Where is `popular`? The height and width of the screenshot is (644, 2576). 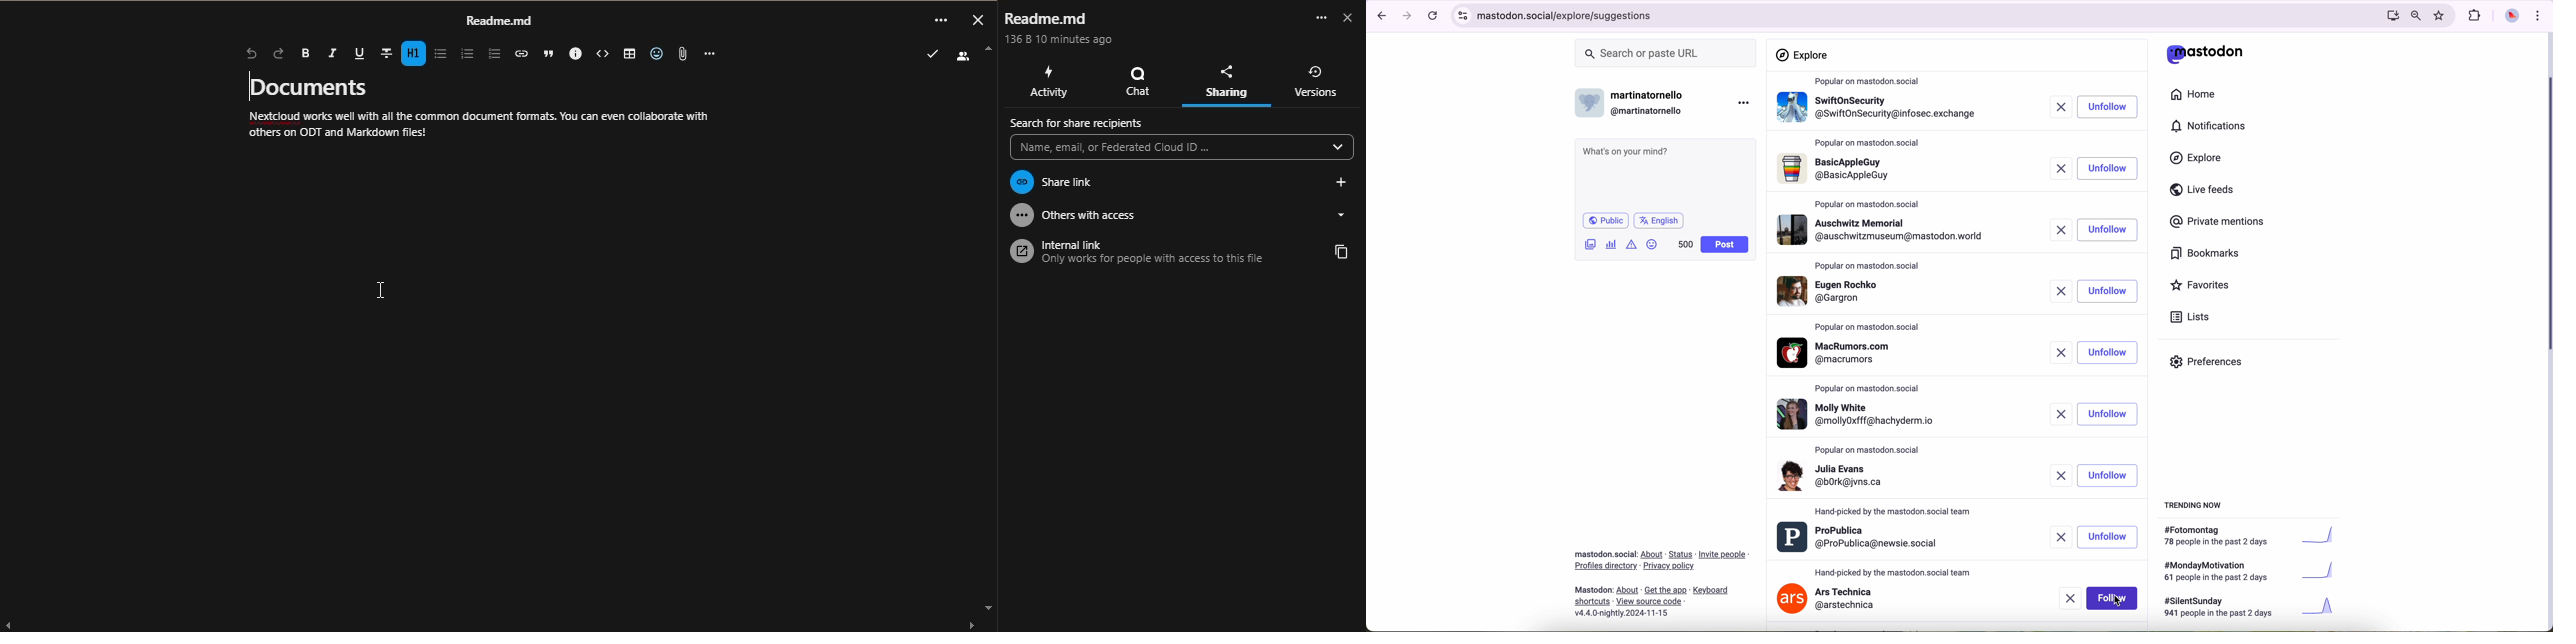
popular is located at coordinates (1869, 267).